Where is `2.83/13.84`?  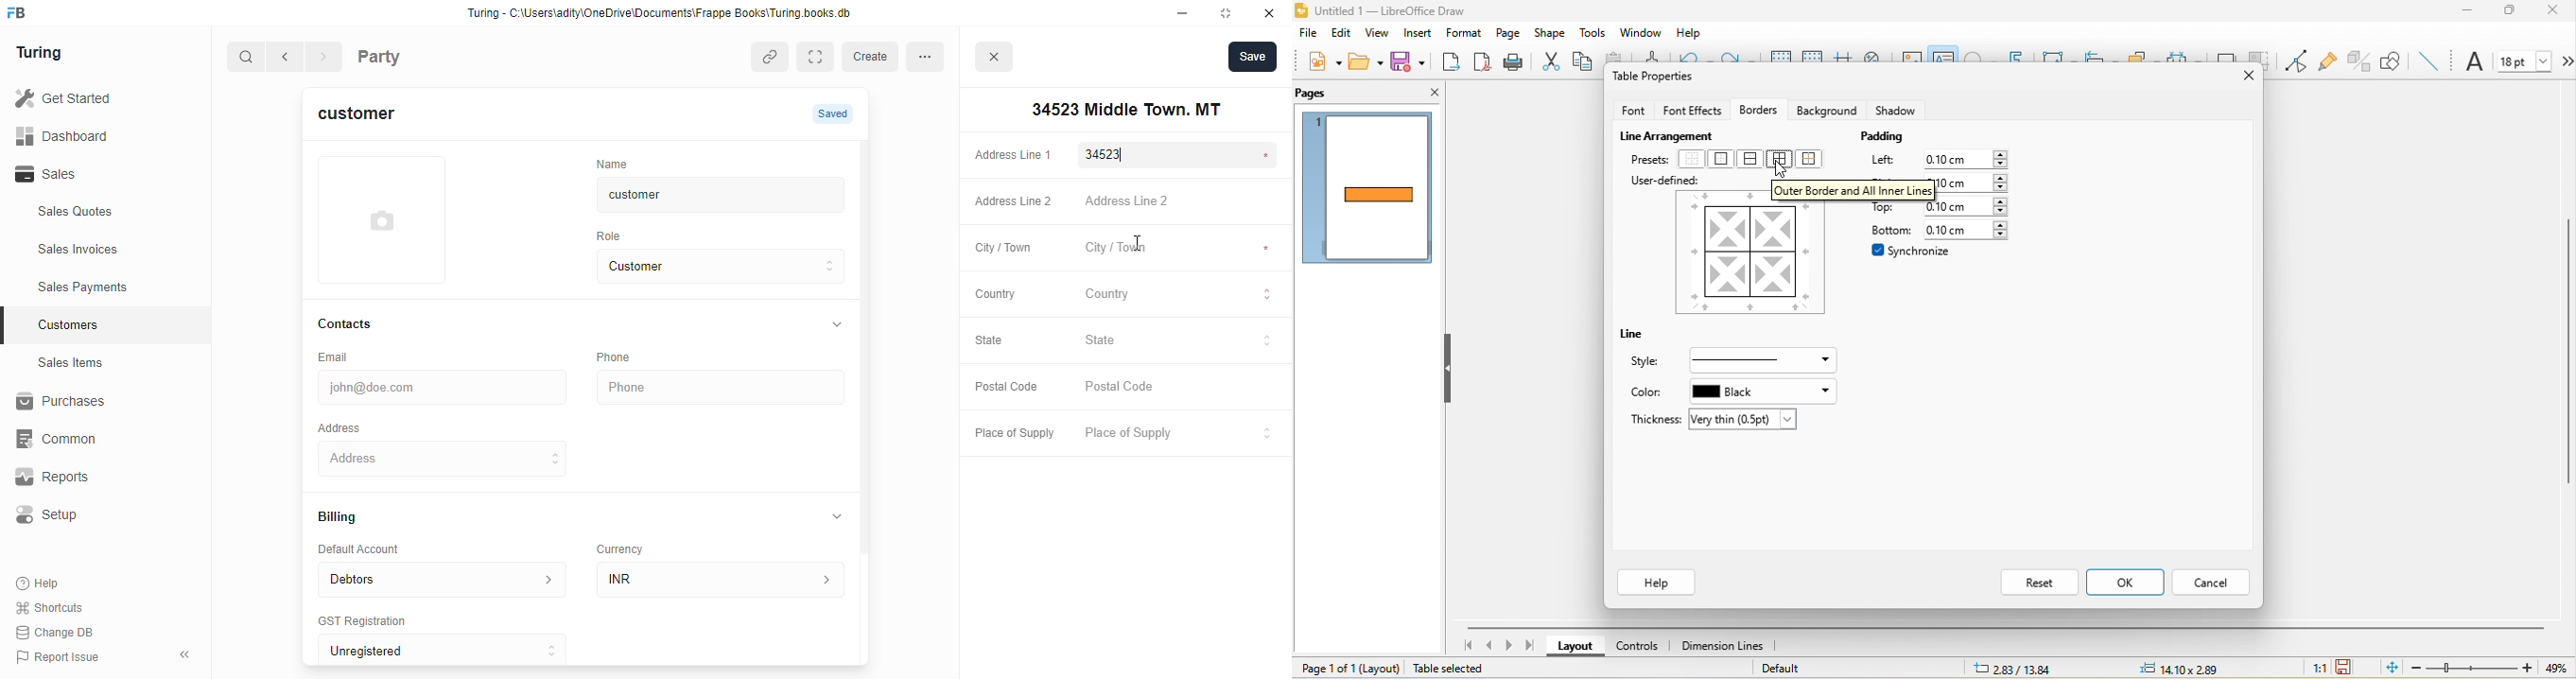 2.83/13.84 is located at coordinates (2016, 669).